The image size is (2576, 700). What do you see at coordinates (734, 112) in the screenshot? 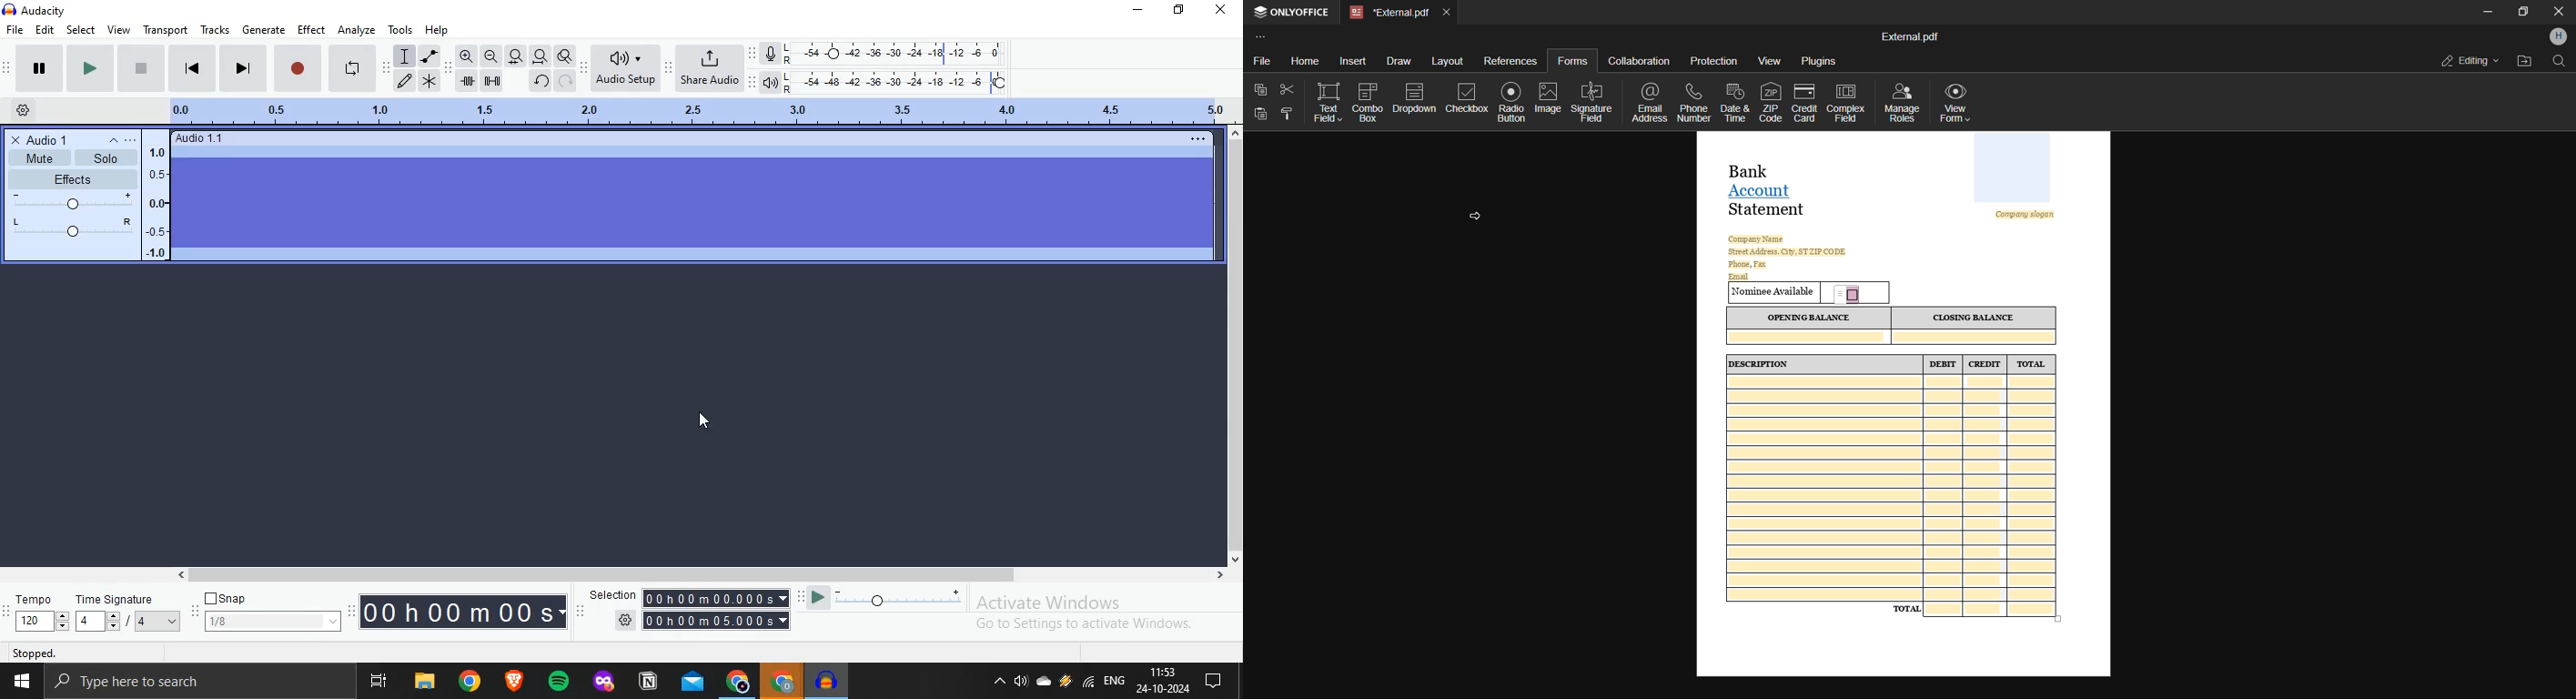
I see `3.0 40 20 60 Led 80 20 10.0 10 120 130
| 1 a NT Cl` at bounding box center [734, 112].